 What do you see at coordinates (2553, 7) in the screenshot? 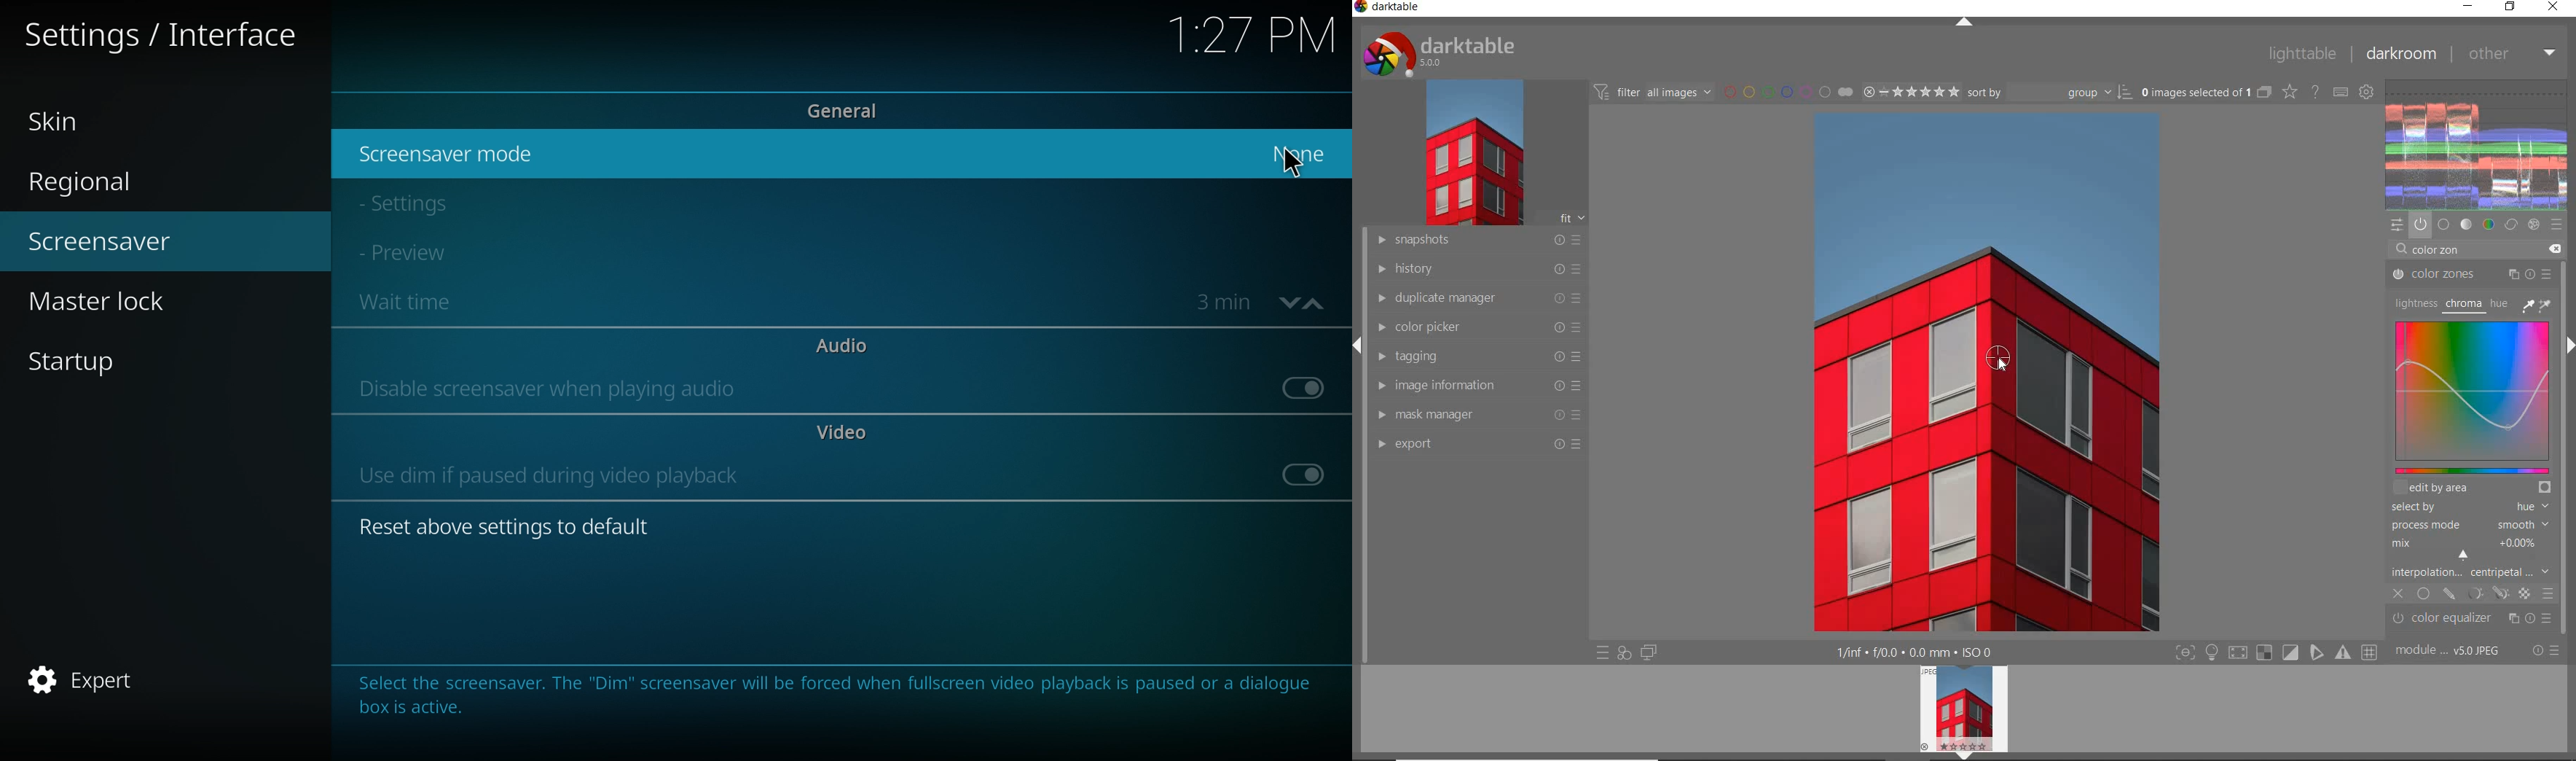
I see `close` at bounding box center [2553, 7].